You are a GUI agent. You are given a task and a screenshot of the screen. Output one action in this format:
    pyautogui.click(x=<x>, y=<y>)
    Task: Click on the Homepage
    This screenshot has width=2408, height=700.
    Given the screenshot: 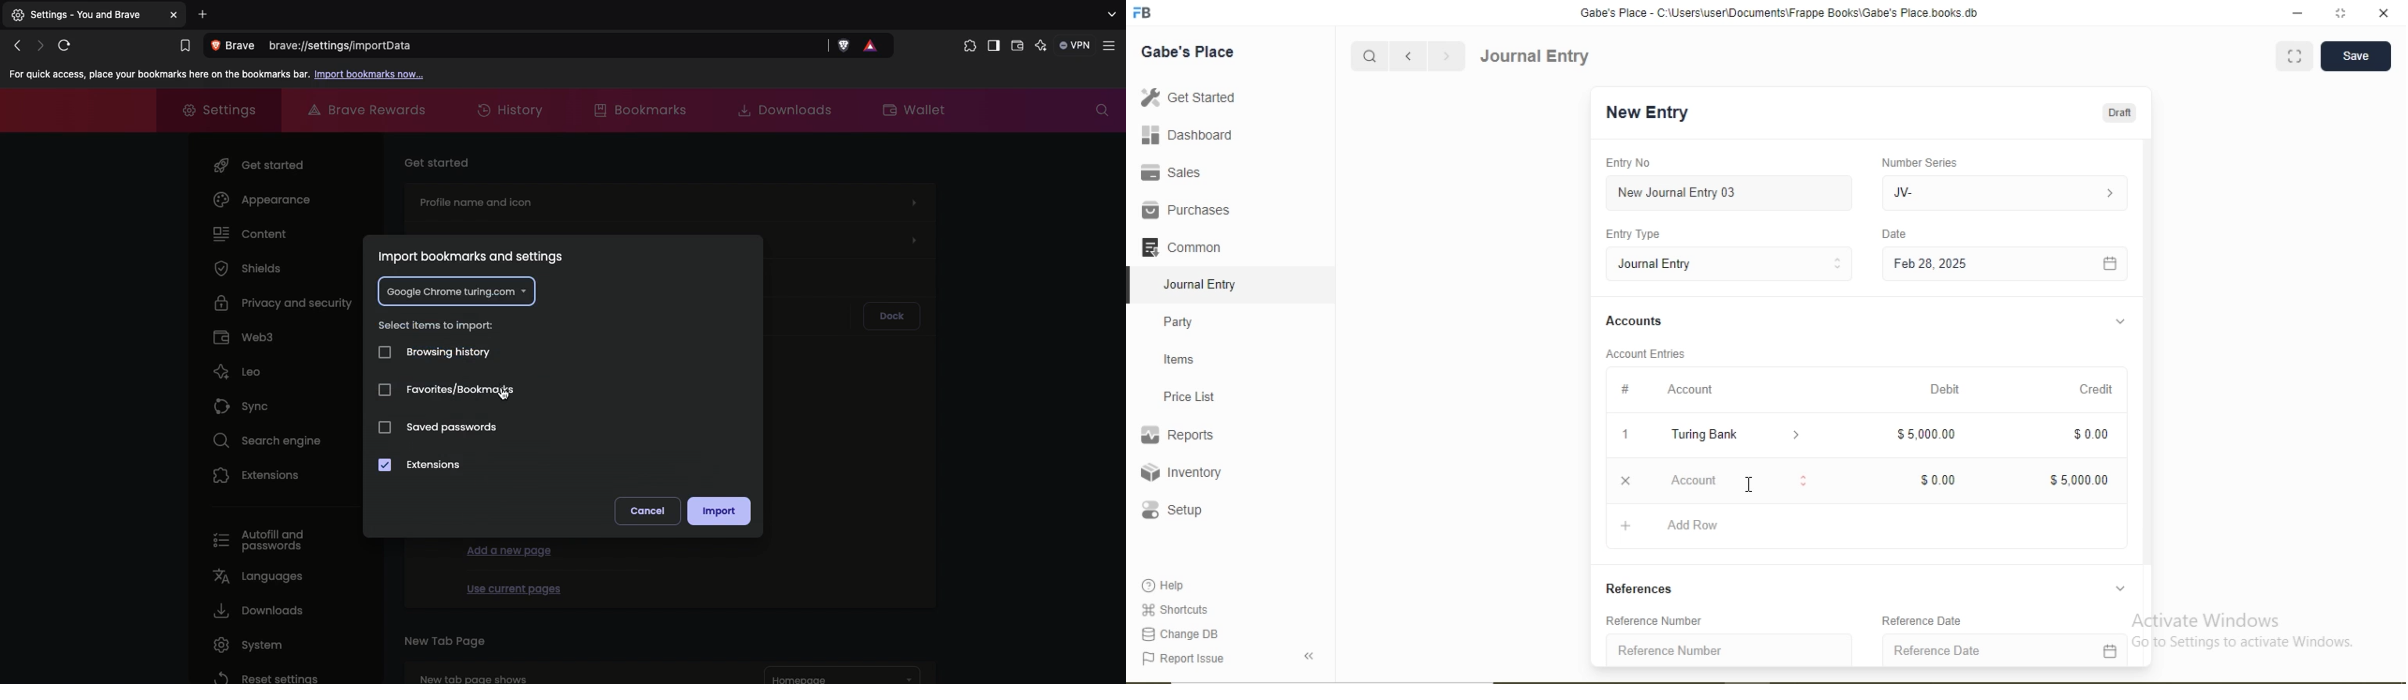 What is the action you would take?
    pyautogui.click(x=844, y=675)
    